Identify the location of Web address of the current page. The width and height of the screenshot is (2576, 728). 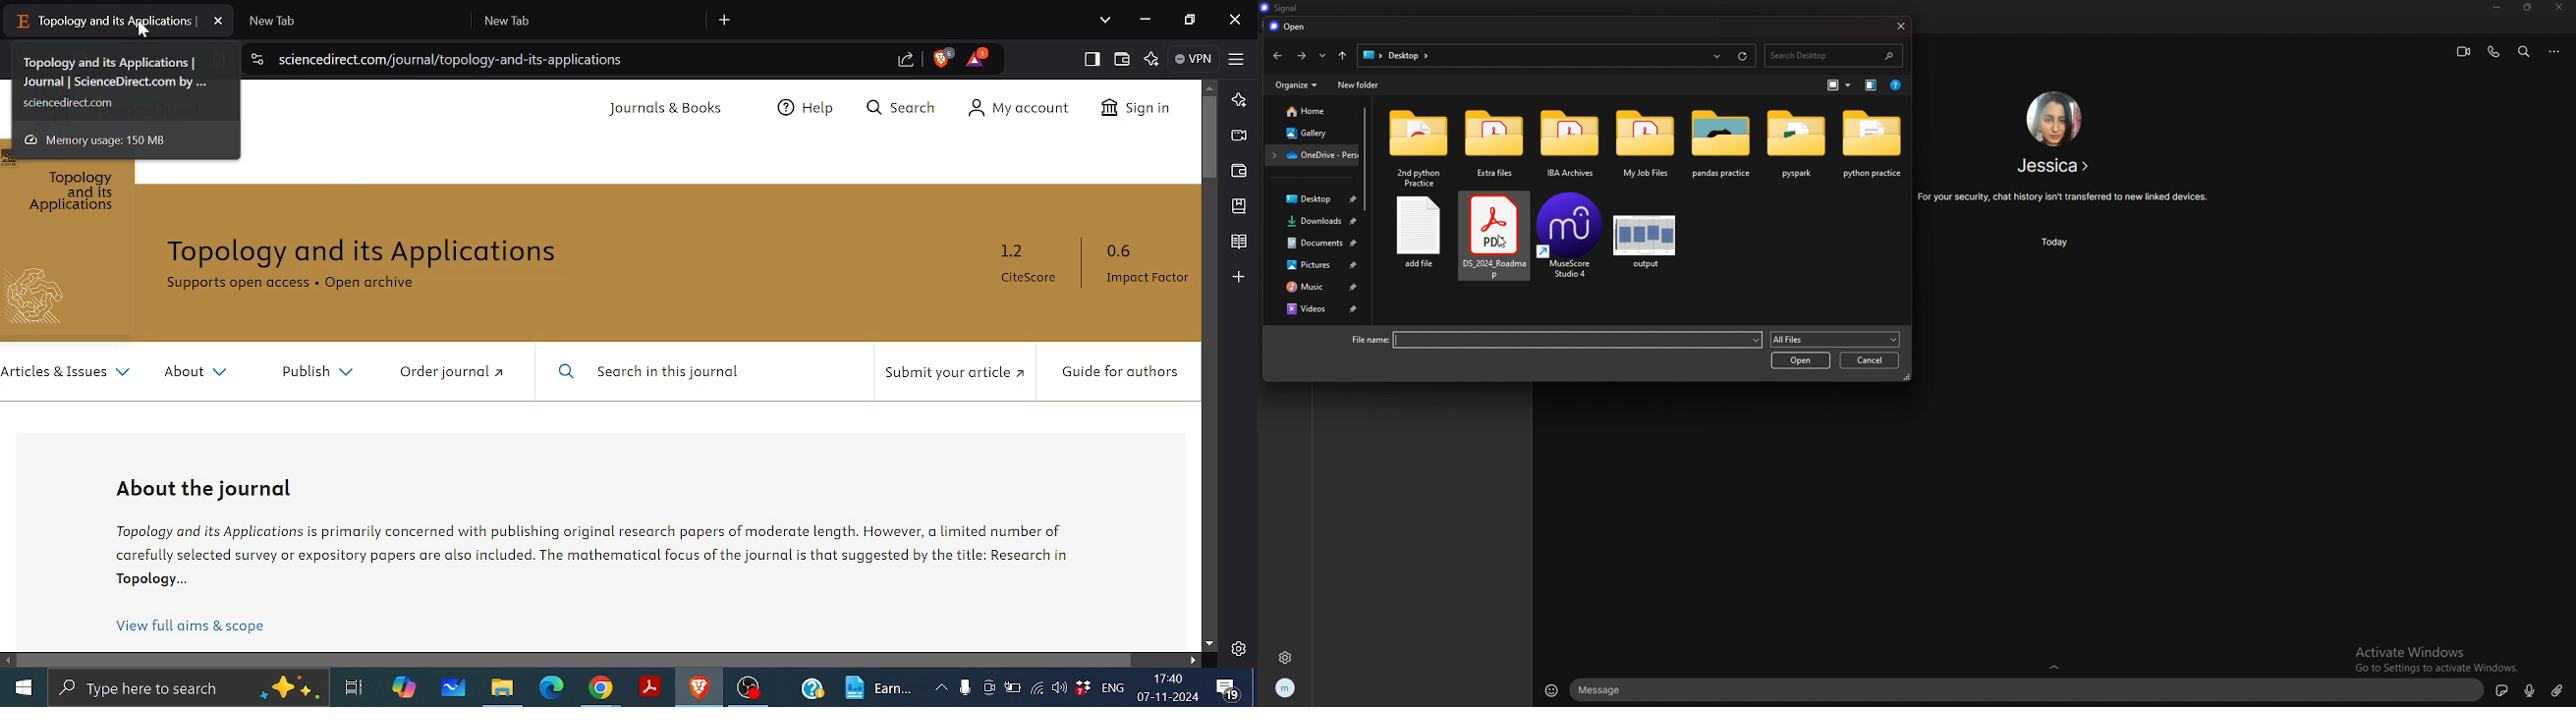
(455, 60).